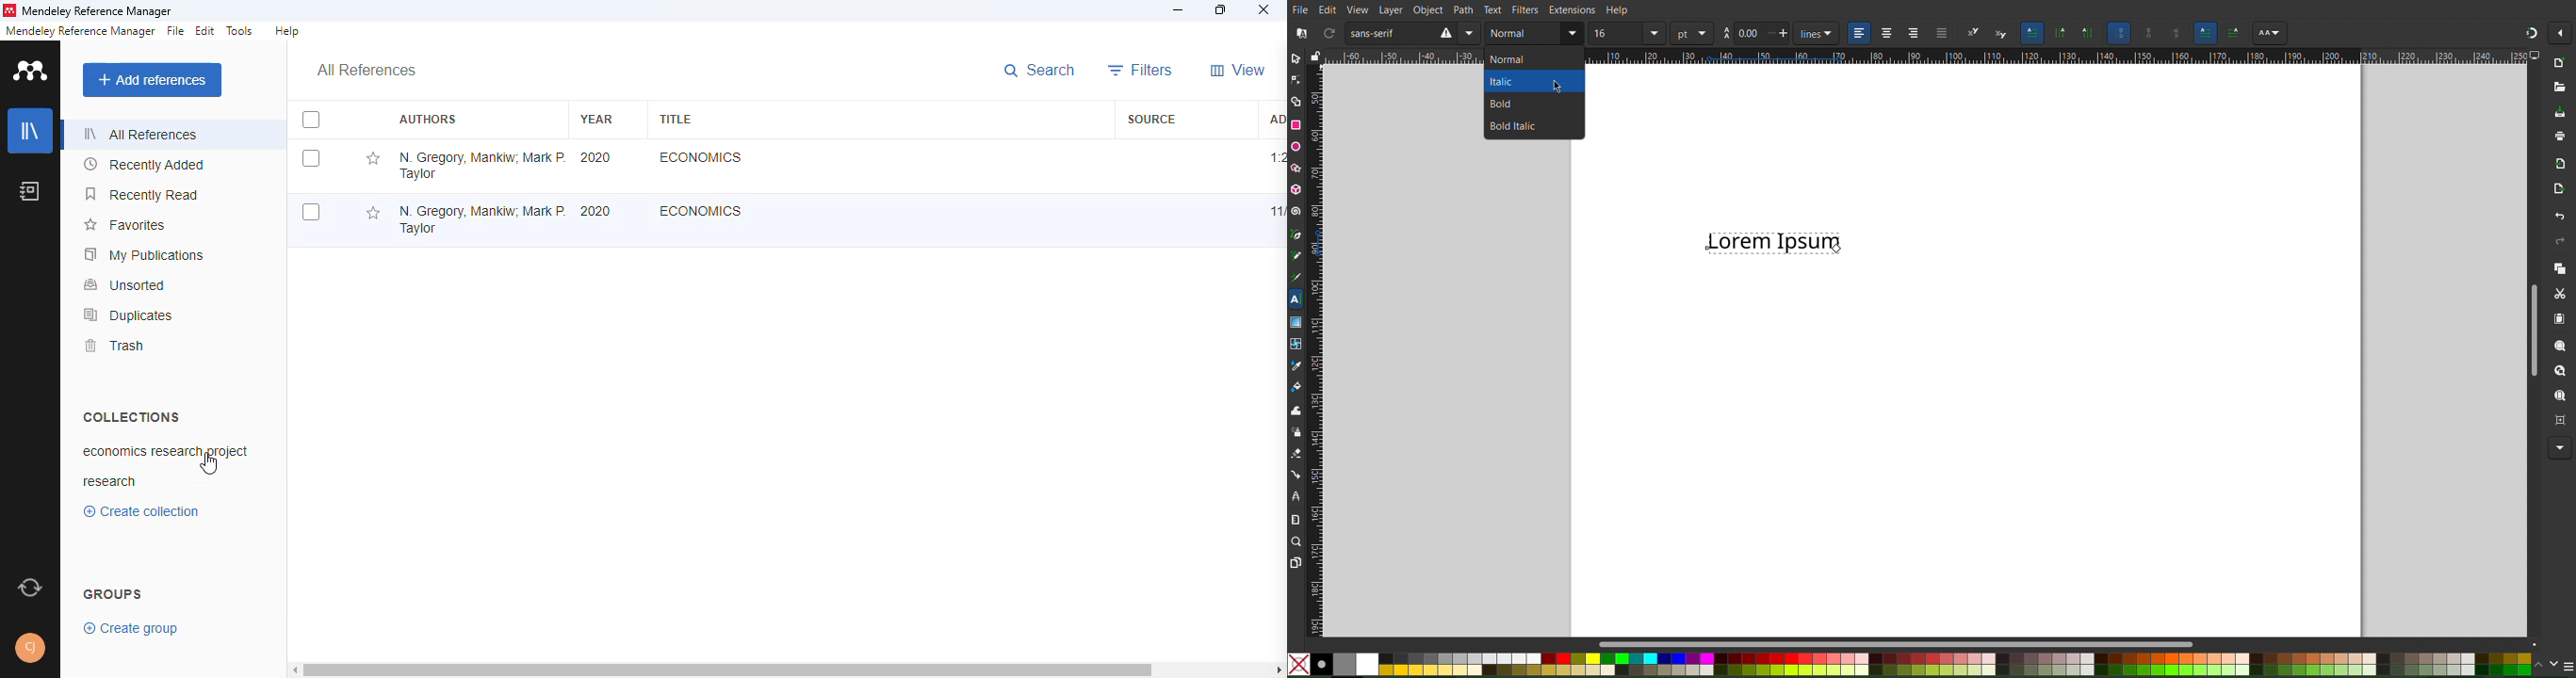 Image resolution: width=2576 pixels, height=700 pixels. I want to click on 1:20, so click(1277, 157).